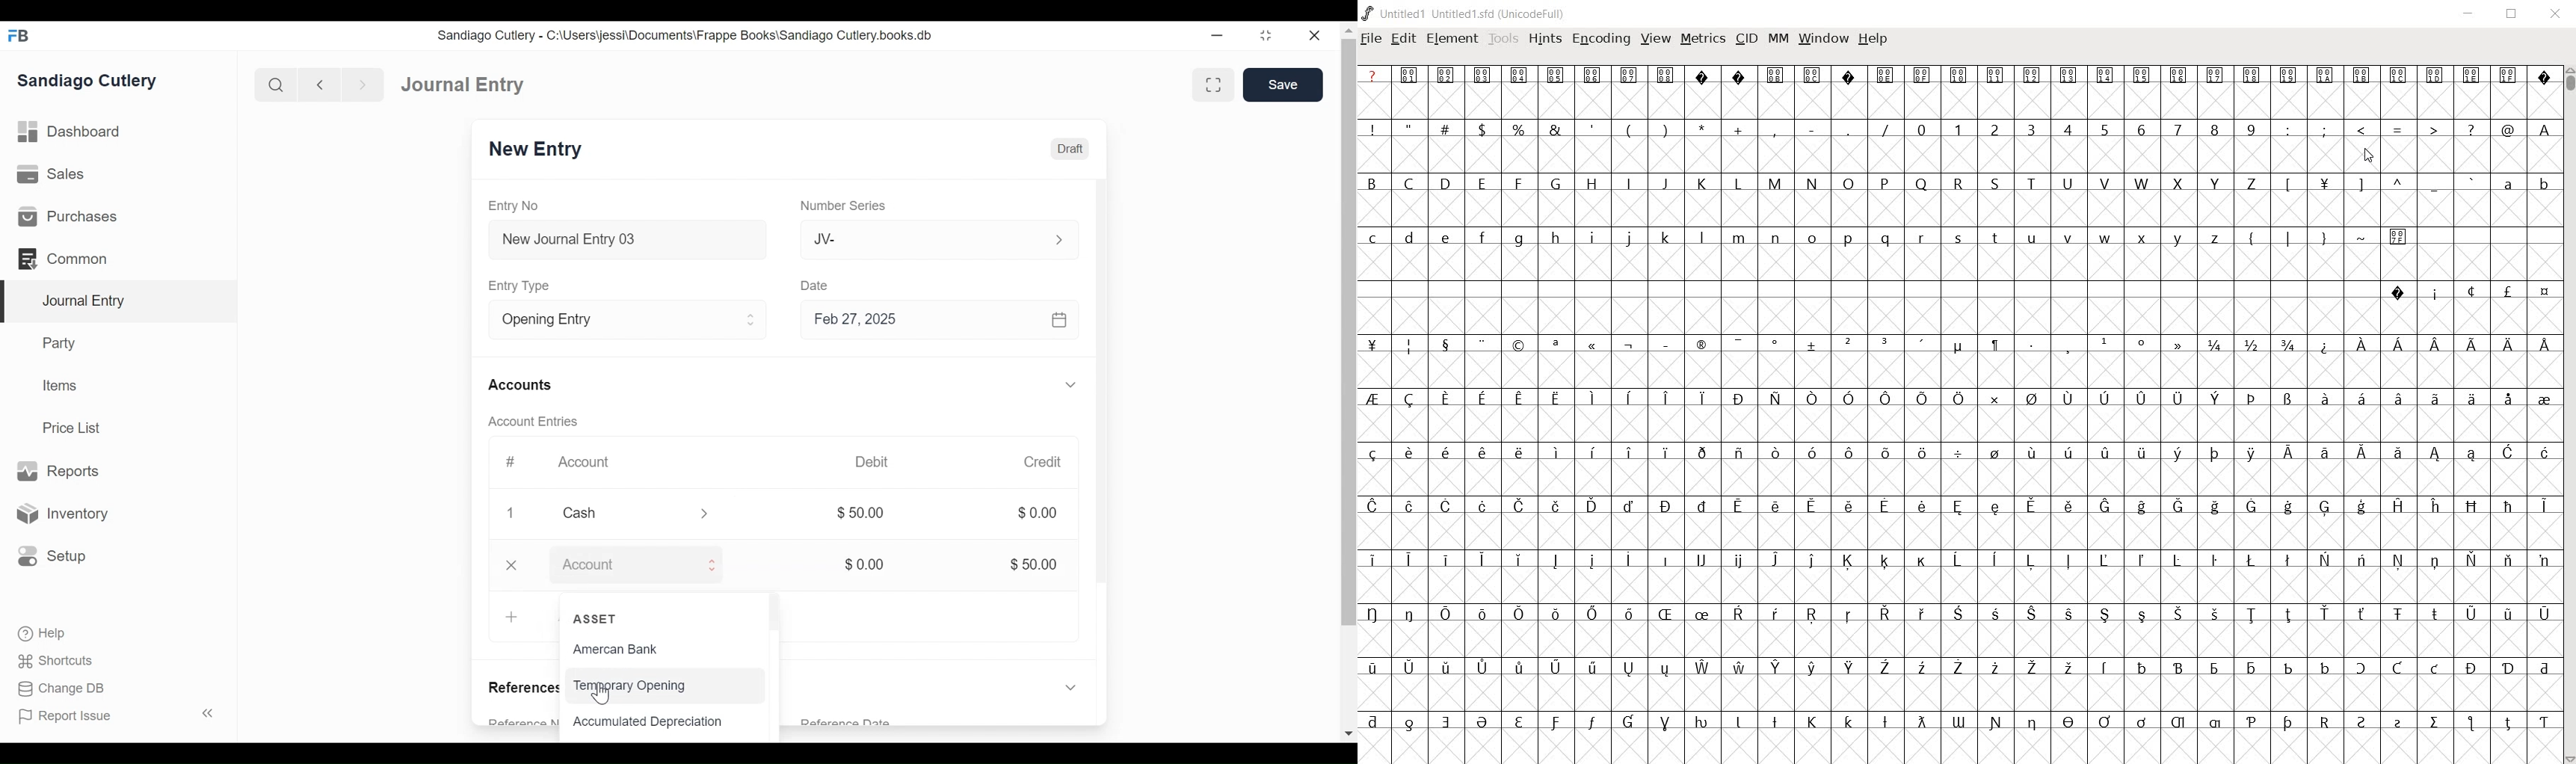 This screenshot has height=784, width=2576. Describe the element at coordinates (625, 567) in the screenshot. I see `Account` at that location.